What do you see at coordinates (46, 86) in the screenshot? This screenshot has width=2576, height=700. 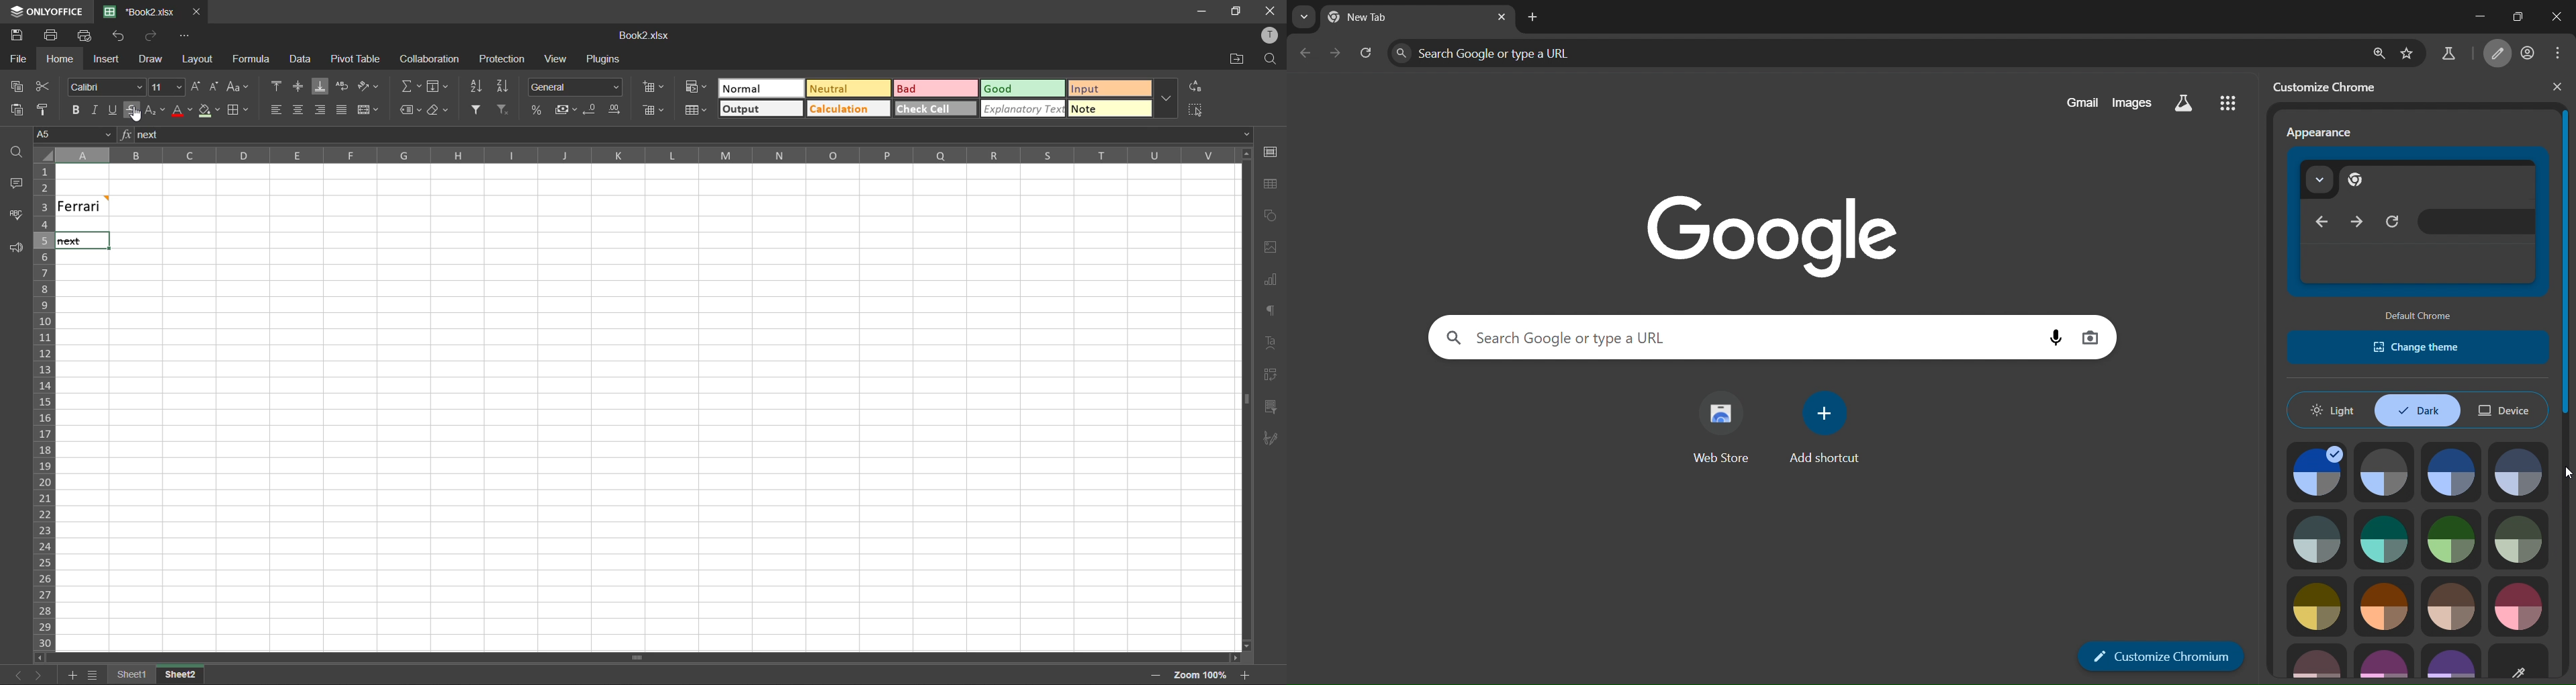 I see `cut` at bounding box center [46, 86].